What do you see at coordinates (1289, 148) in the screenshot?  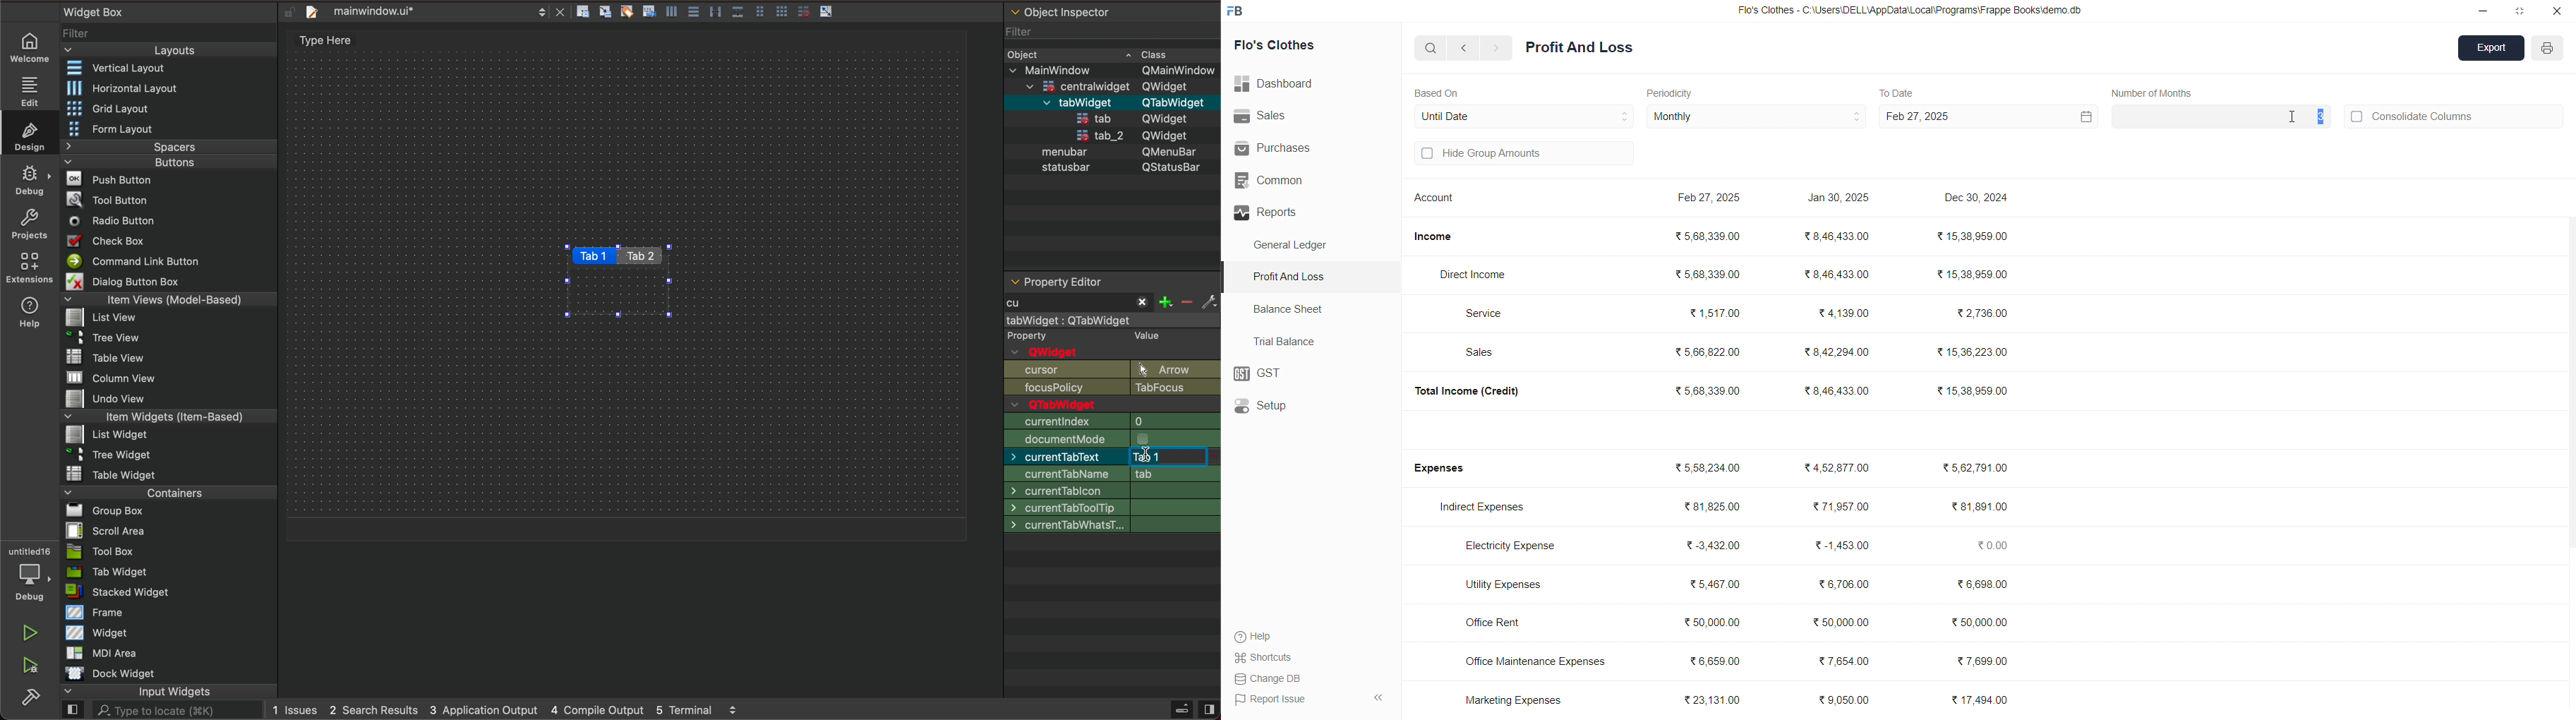 I see `Purchases` at bounding box center [1289, 148].